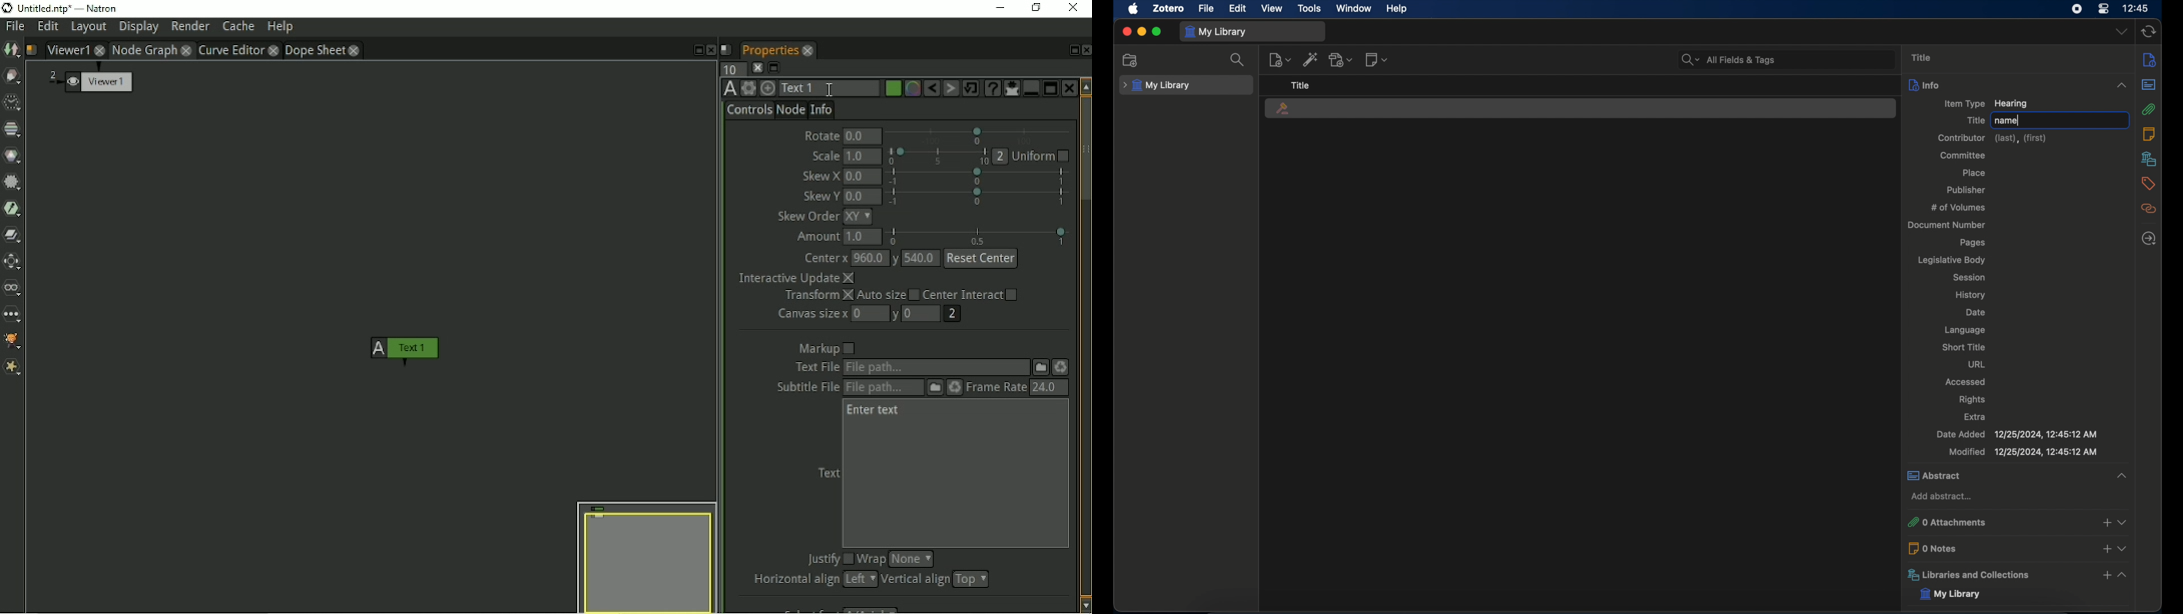 This screenshot has height=616, width=2184. Describe the element at coordinates (2018, 548) in the screenshot. I see `0 notes` at that location.